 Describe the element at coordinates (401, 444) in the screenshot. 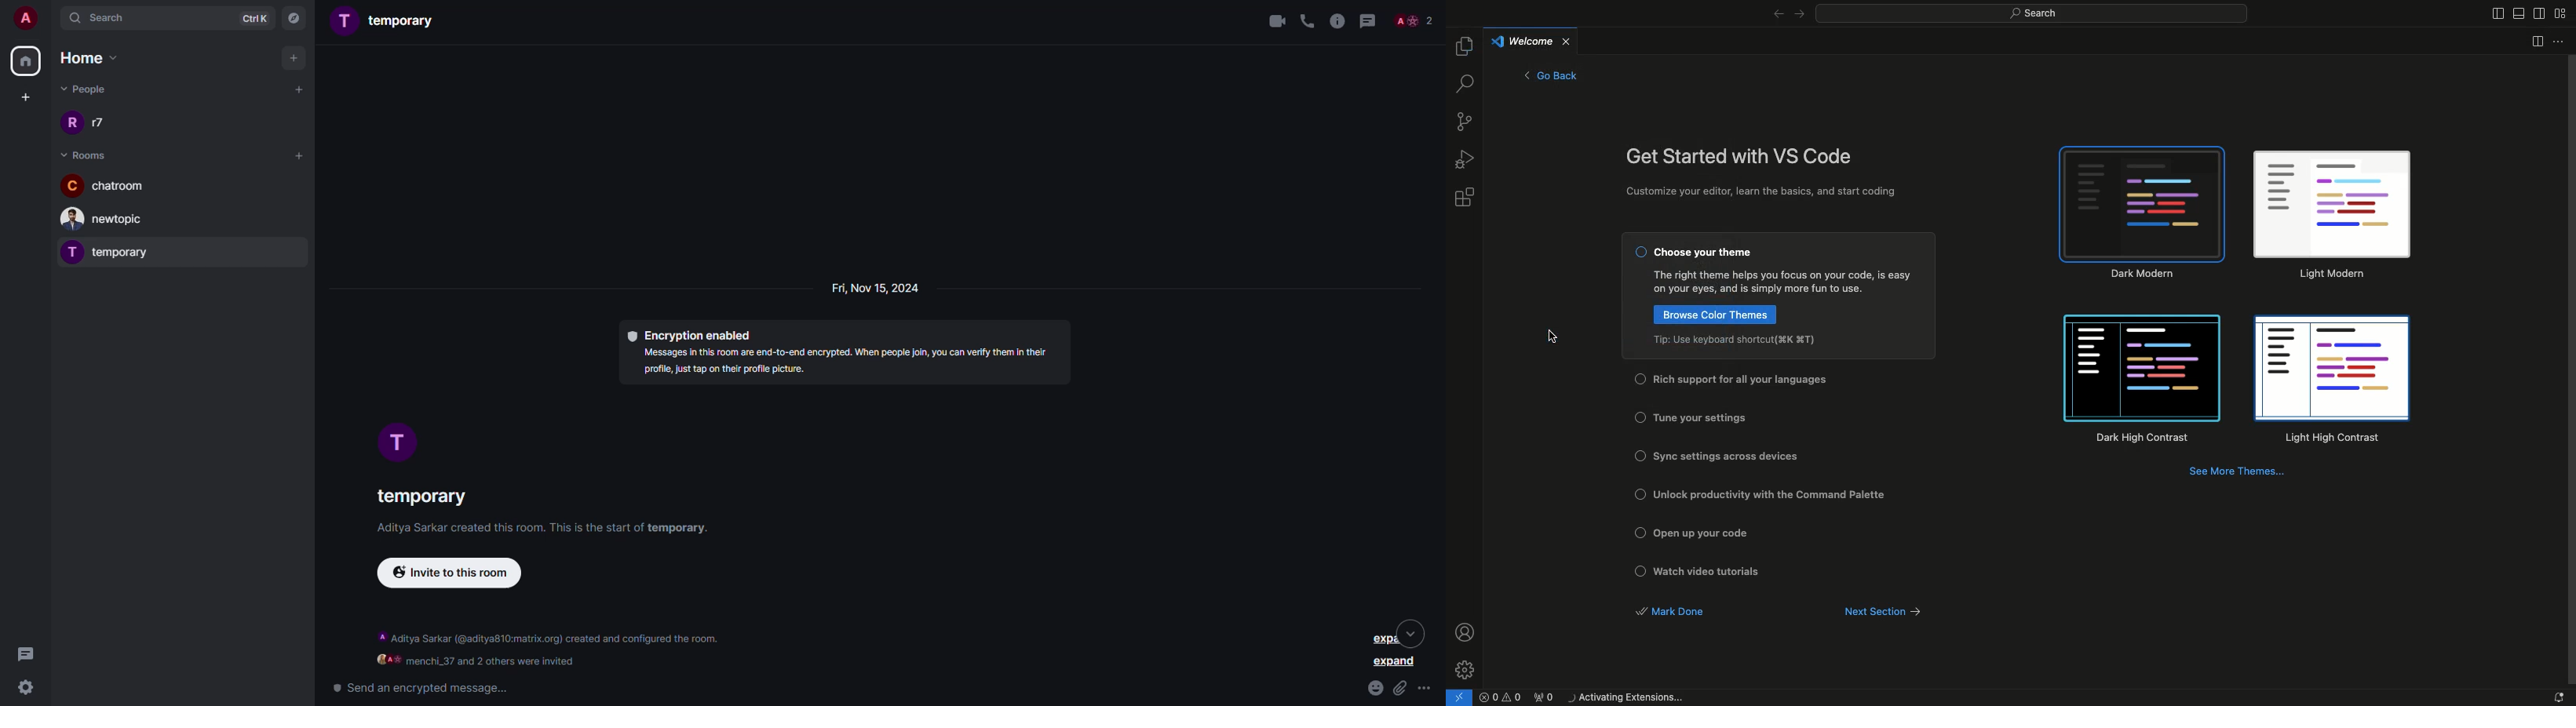

I see `profile` at that location.